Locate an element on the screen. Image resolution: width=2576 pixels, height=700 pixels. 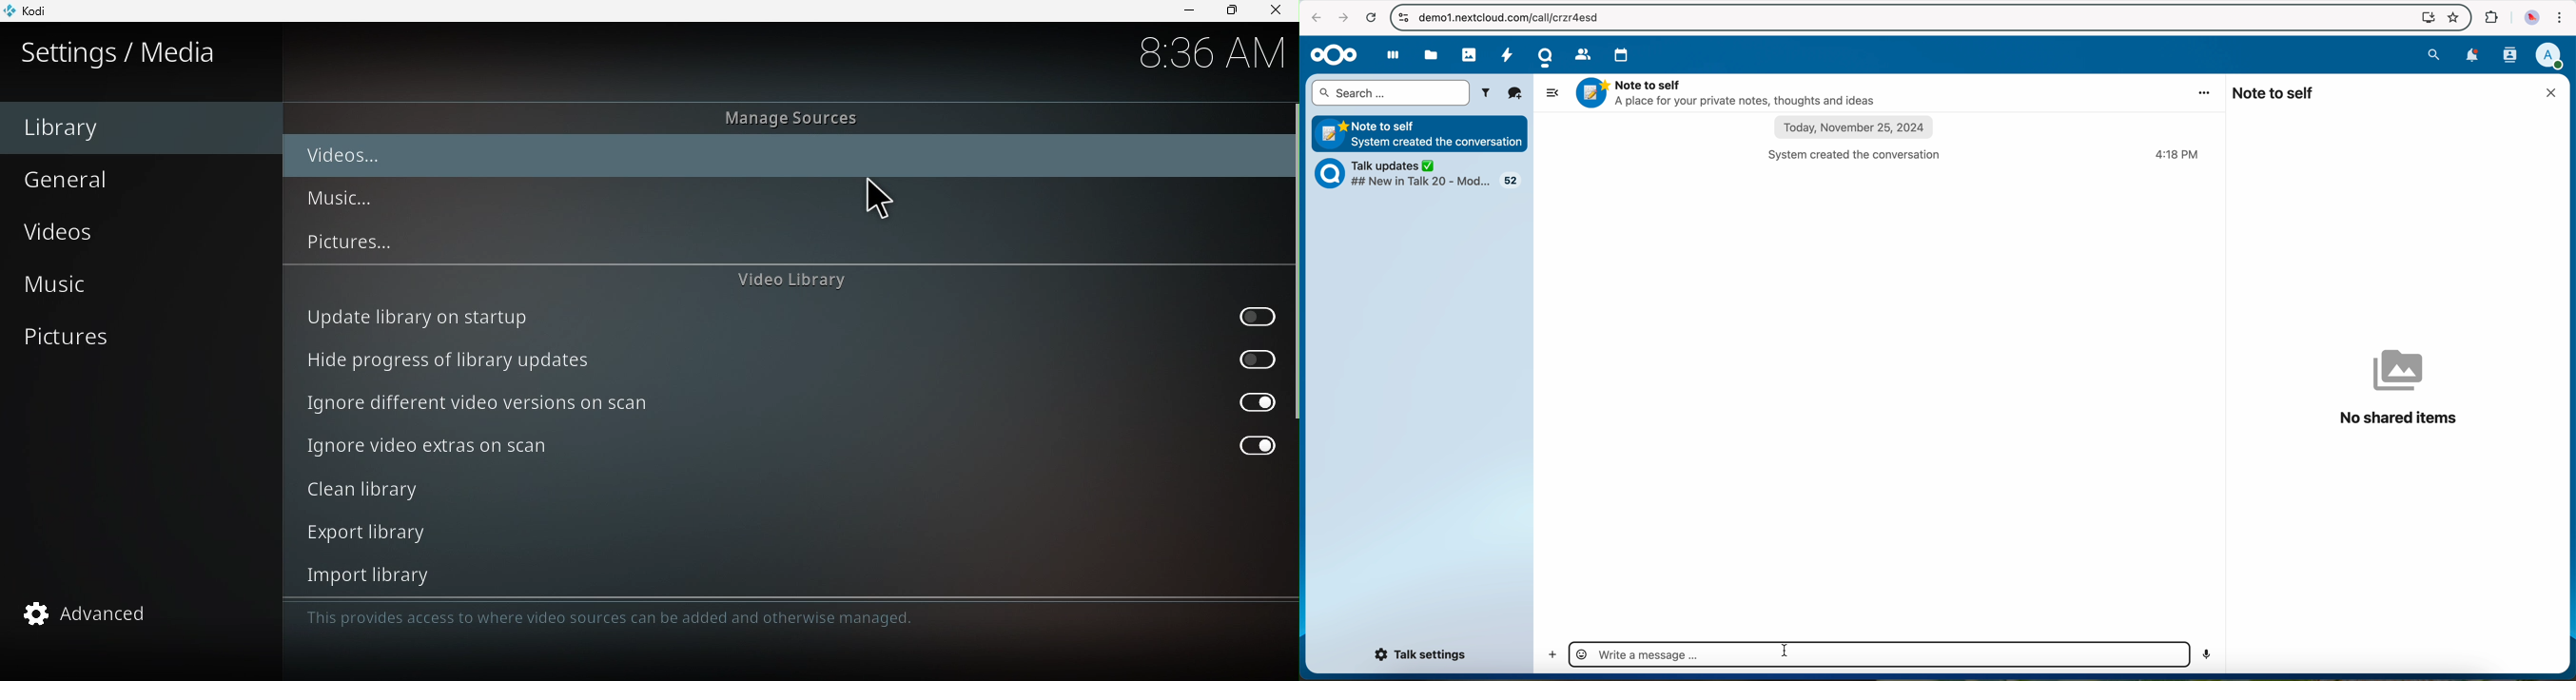
refresh the page is located at coordinates (1370, 17).